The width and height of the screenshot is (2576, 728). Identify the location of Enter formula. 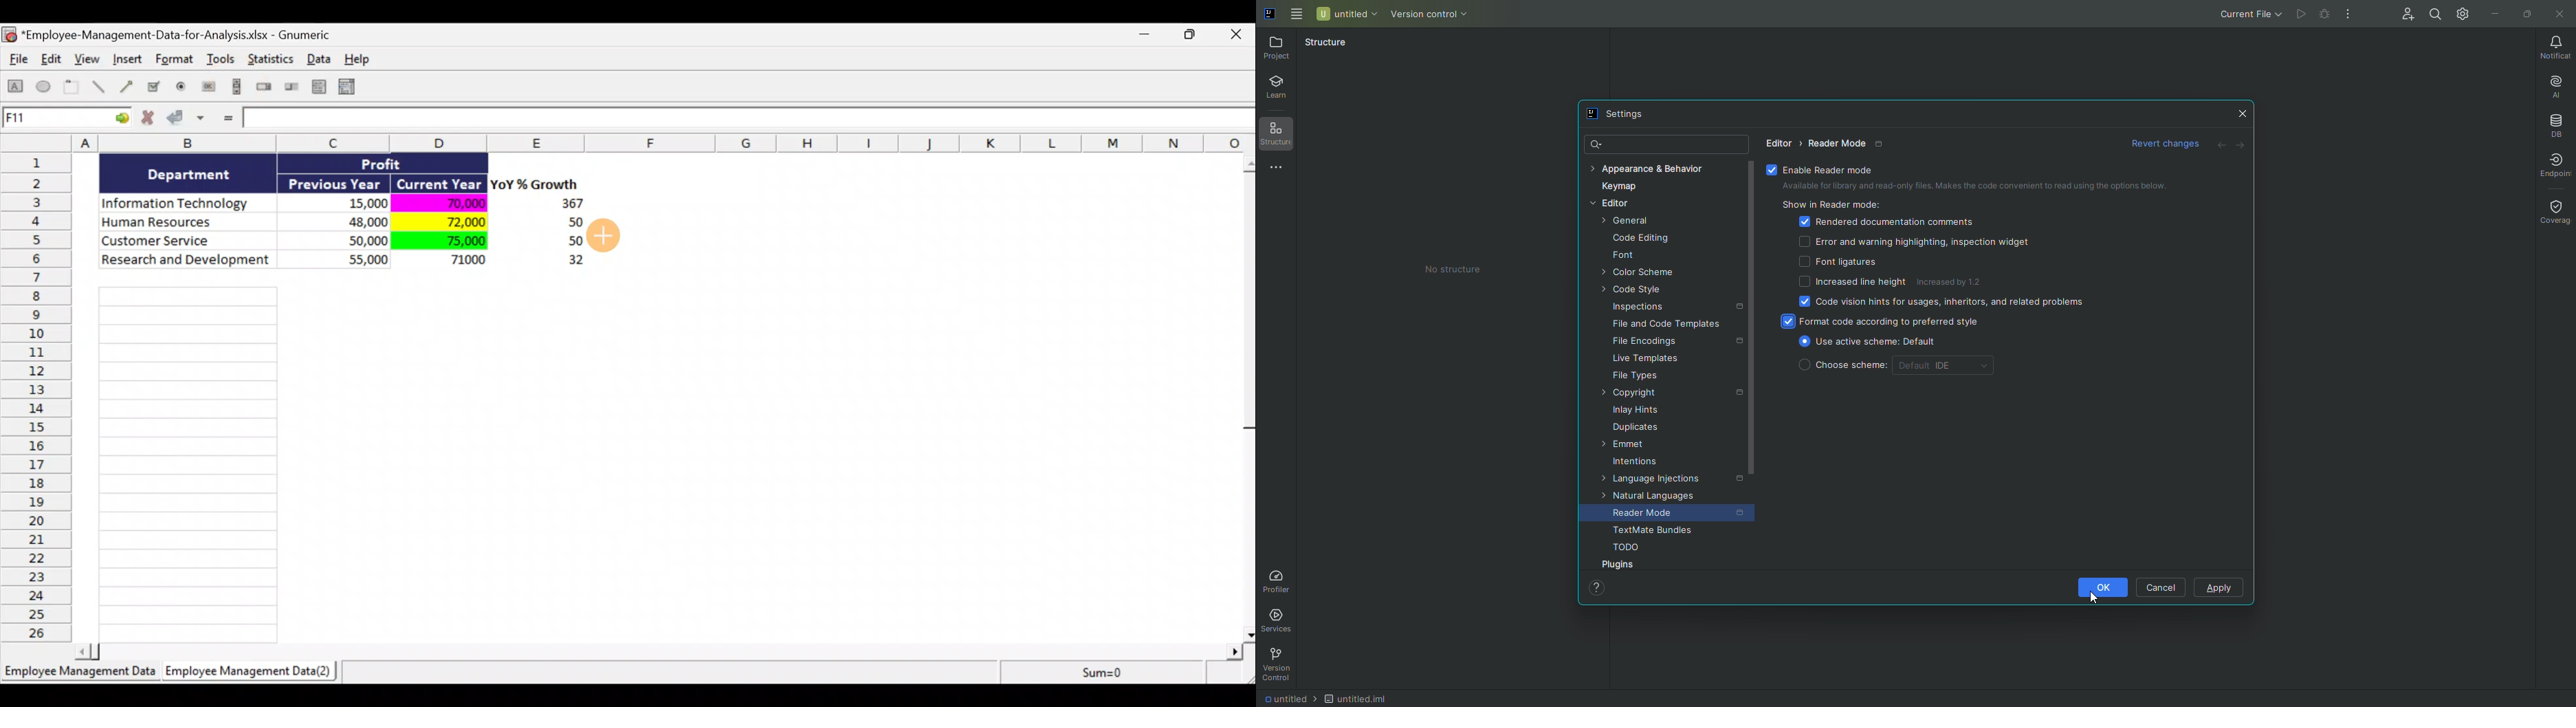
(226, 119).